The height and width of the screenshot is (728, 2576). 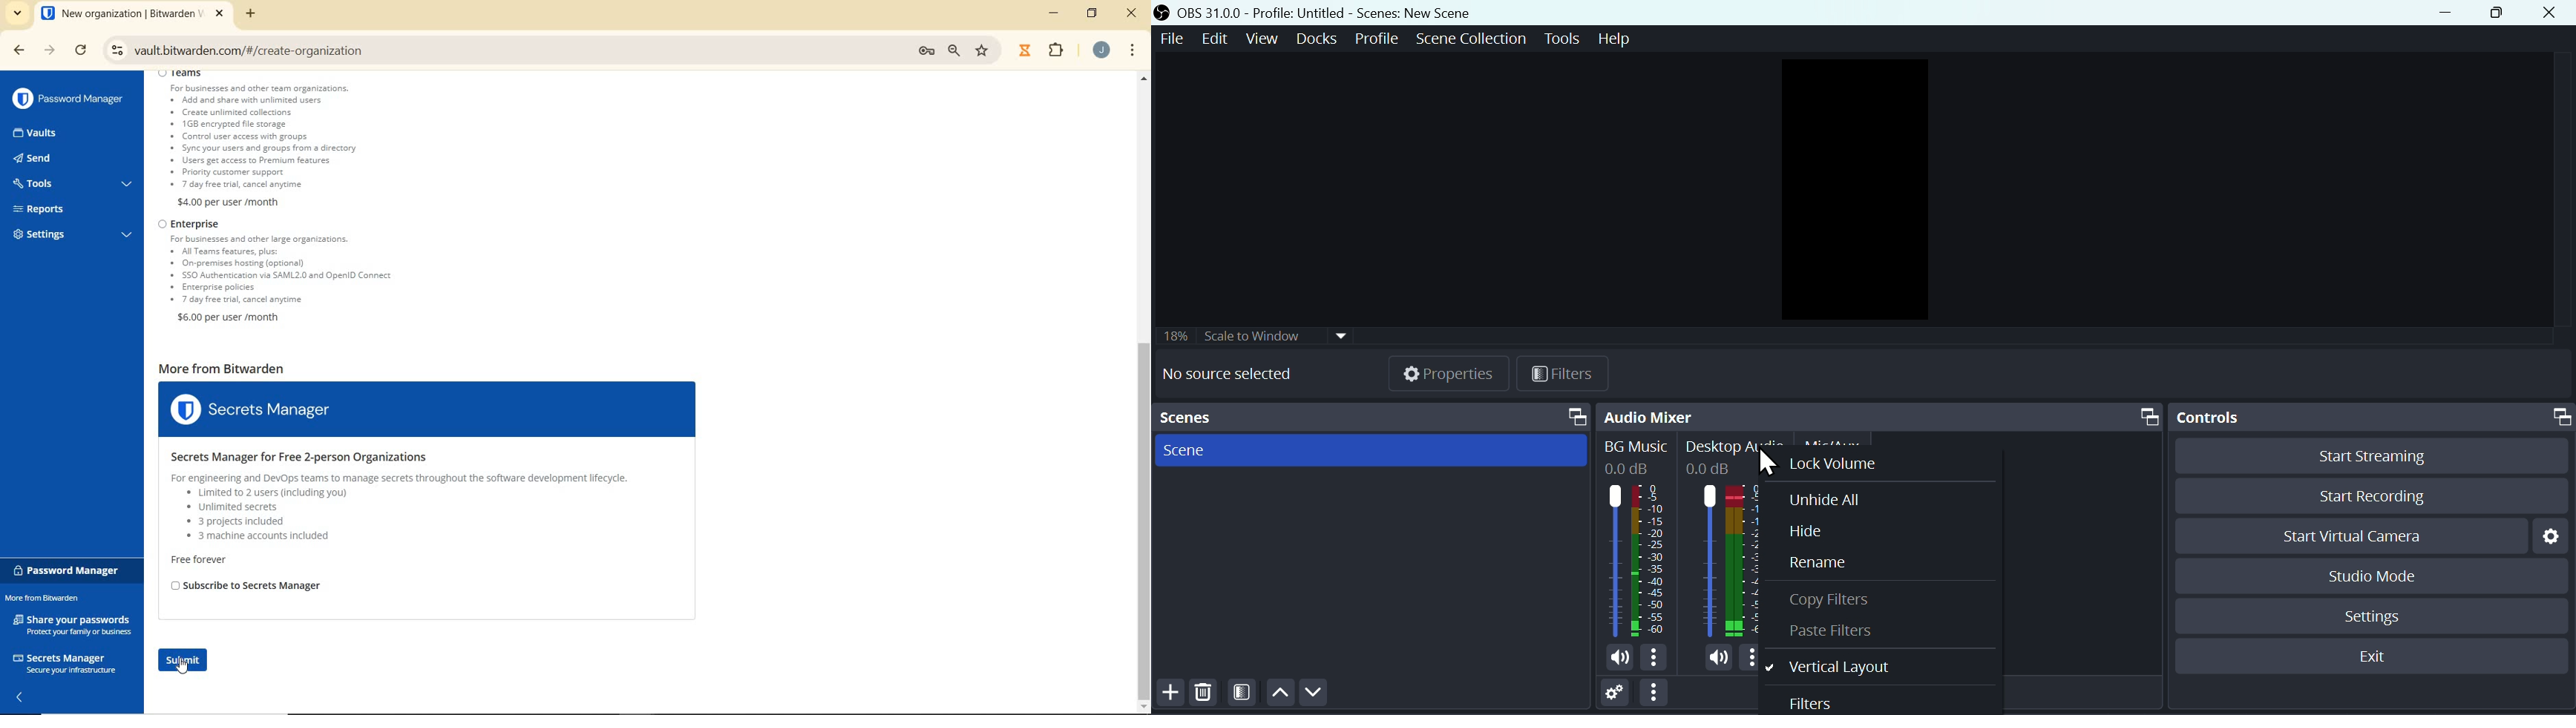 I want to click on secrets manager, so click(x=64, y=662).